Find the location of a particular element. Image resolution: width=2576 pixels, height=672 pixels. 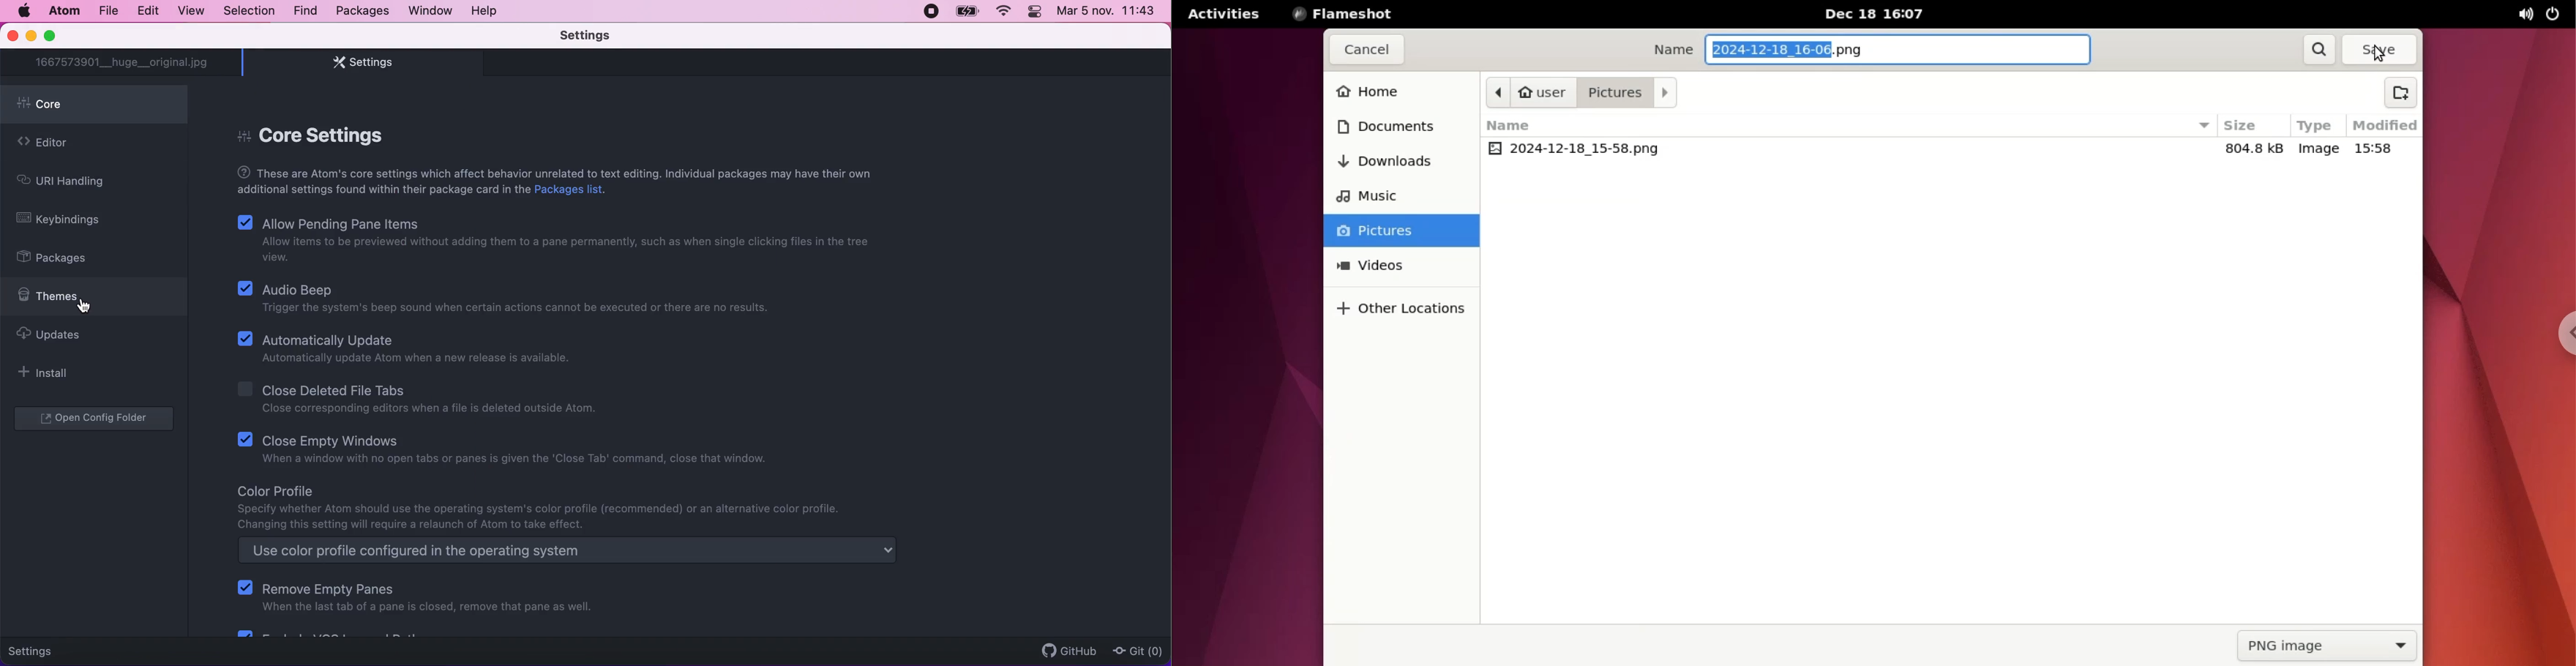

Close Deleted File Tabs | Close corresponding editors when a file is deleted outside Atom. is located at coordinates (429, 401).